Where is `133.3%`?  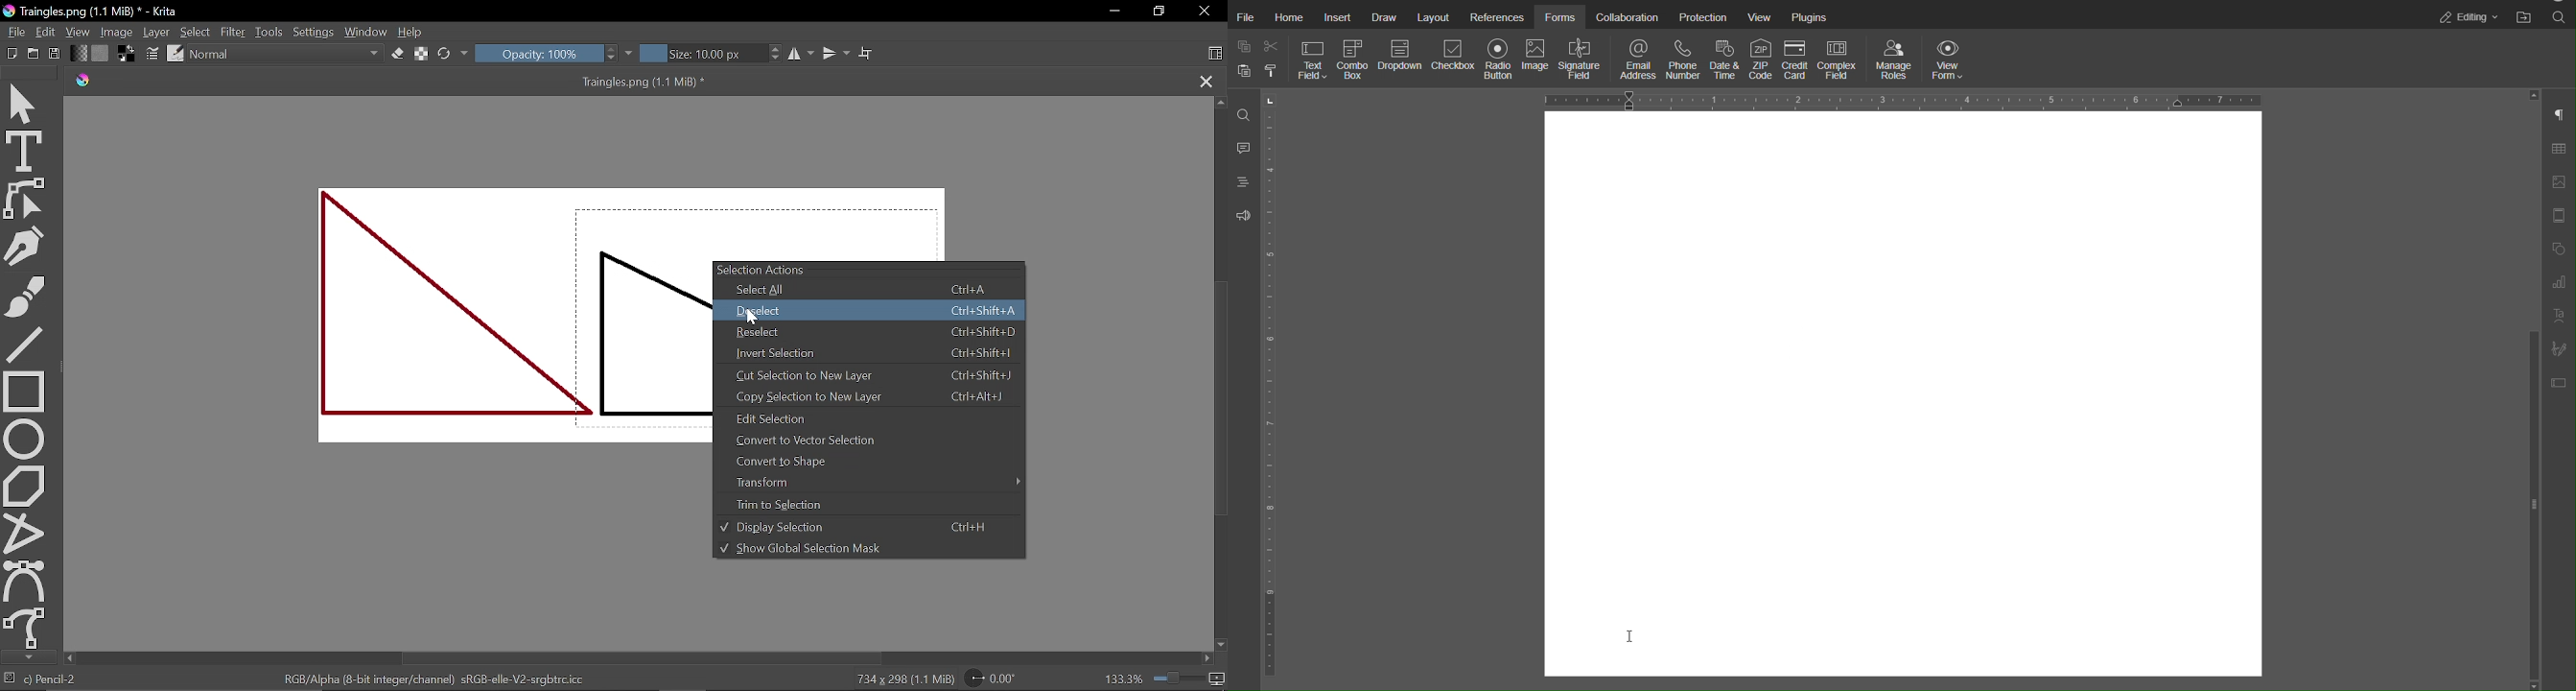
133.3% is located at coordinates (1165, 679).